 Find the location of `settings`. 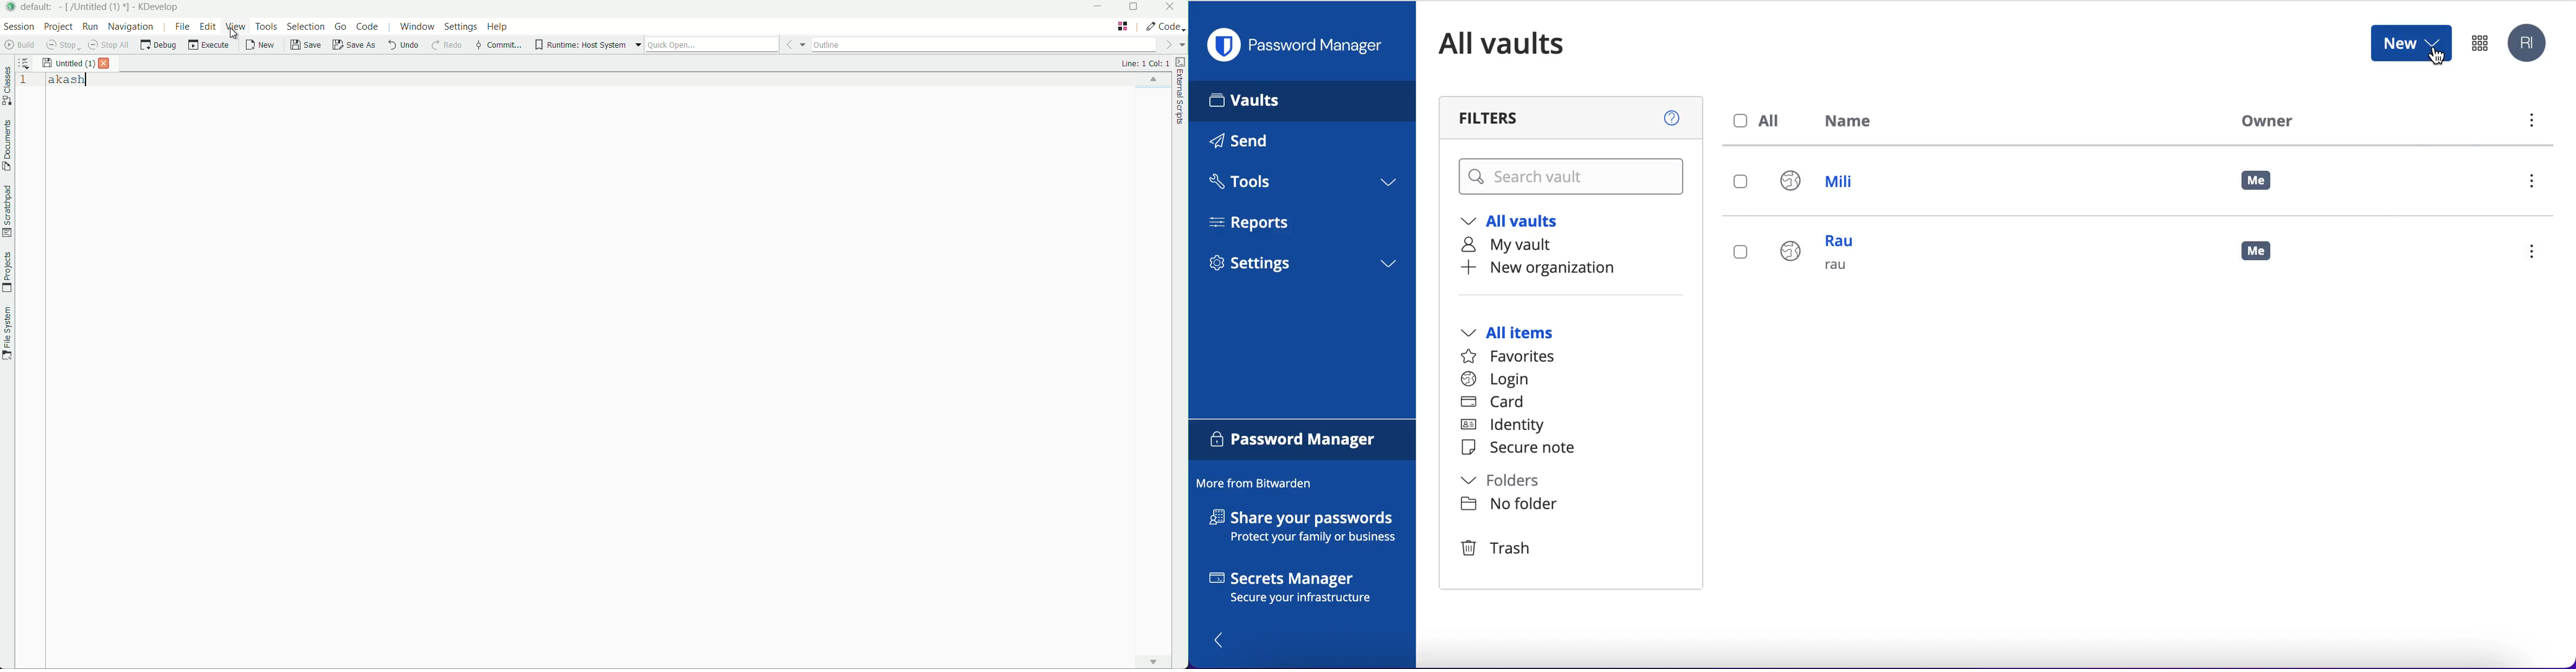

settings is located at coordinates (1302, 267).